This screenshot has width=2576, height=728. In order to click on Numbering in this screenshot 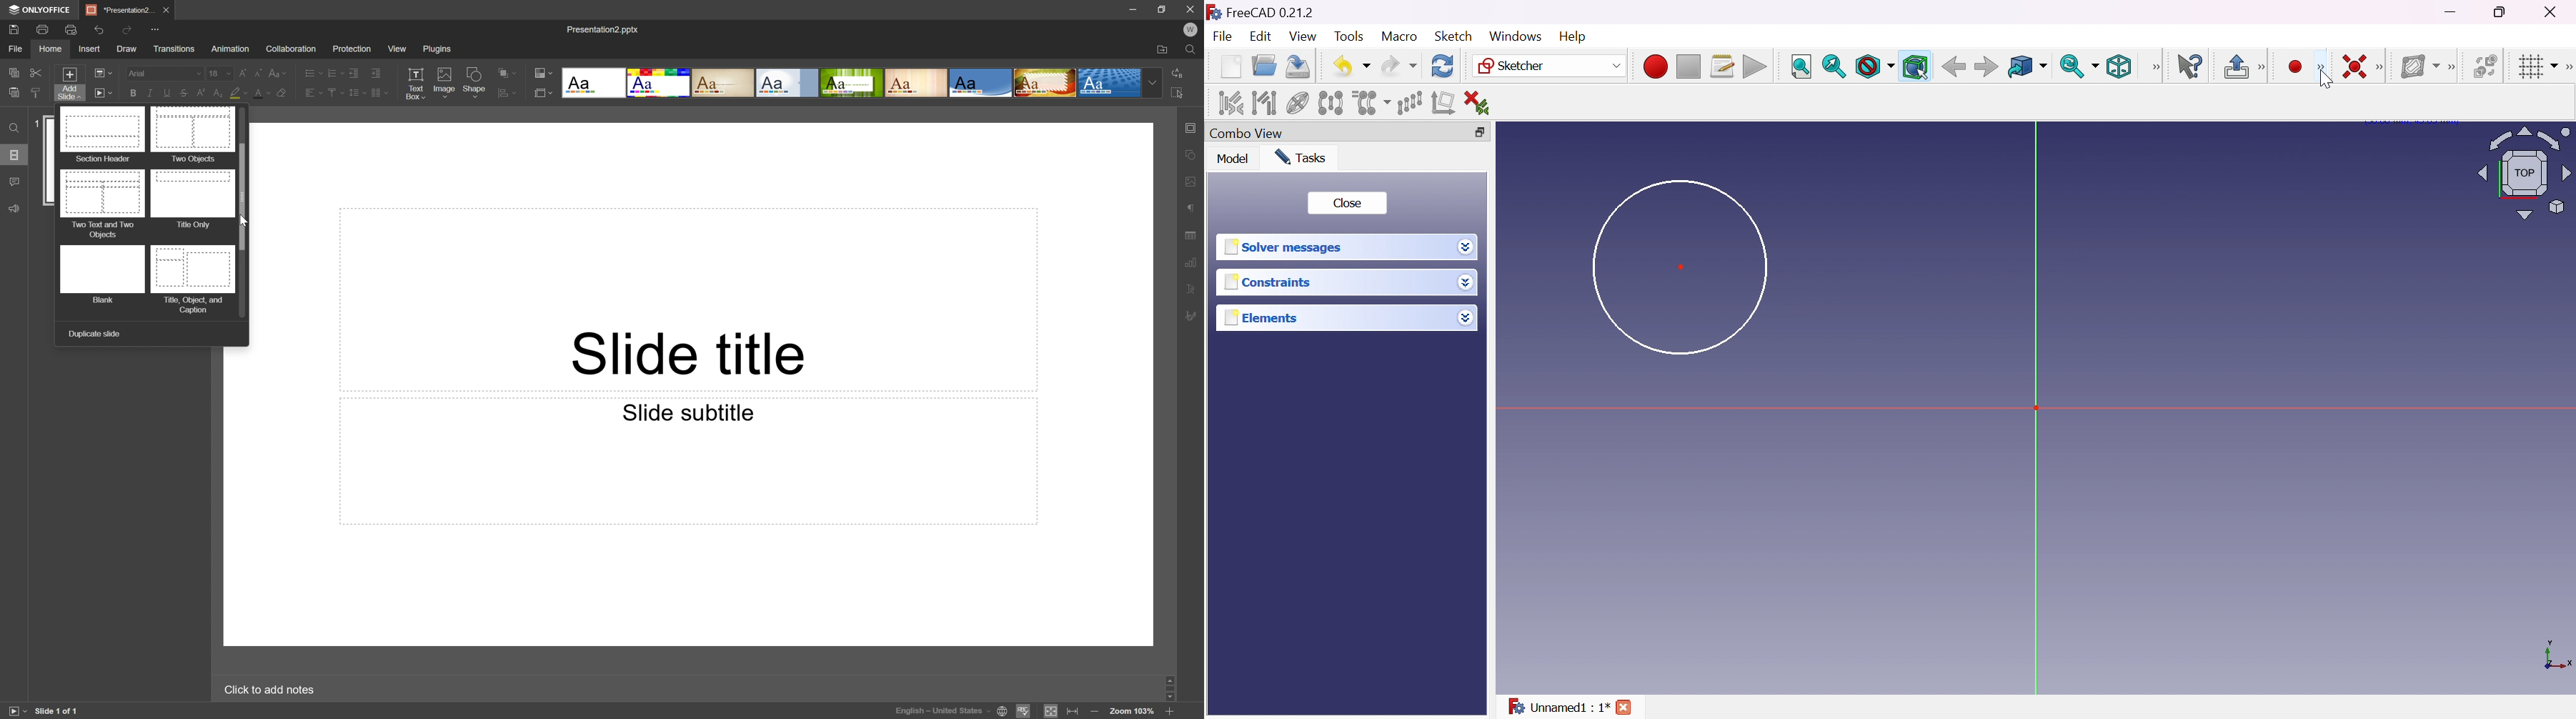, I will do `click(334, 72)`.